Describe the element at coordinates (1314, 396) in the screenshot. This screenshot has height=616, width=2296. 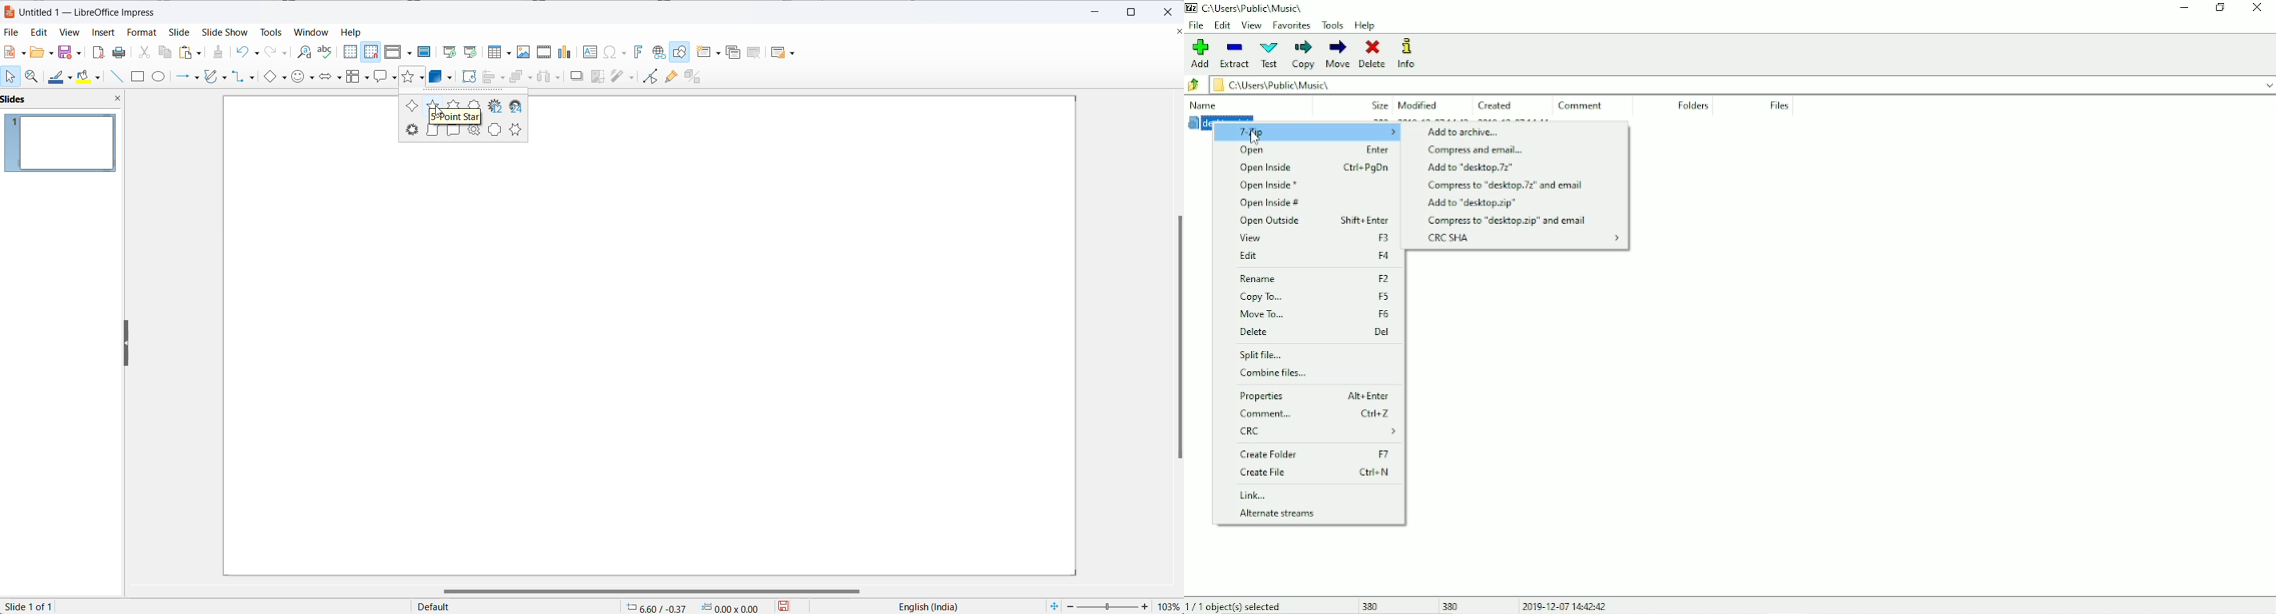
I see `Properties` at that location.